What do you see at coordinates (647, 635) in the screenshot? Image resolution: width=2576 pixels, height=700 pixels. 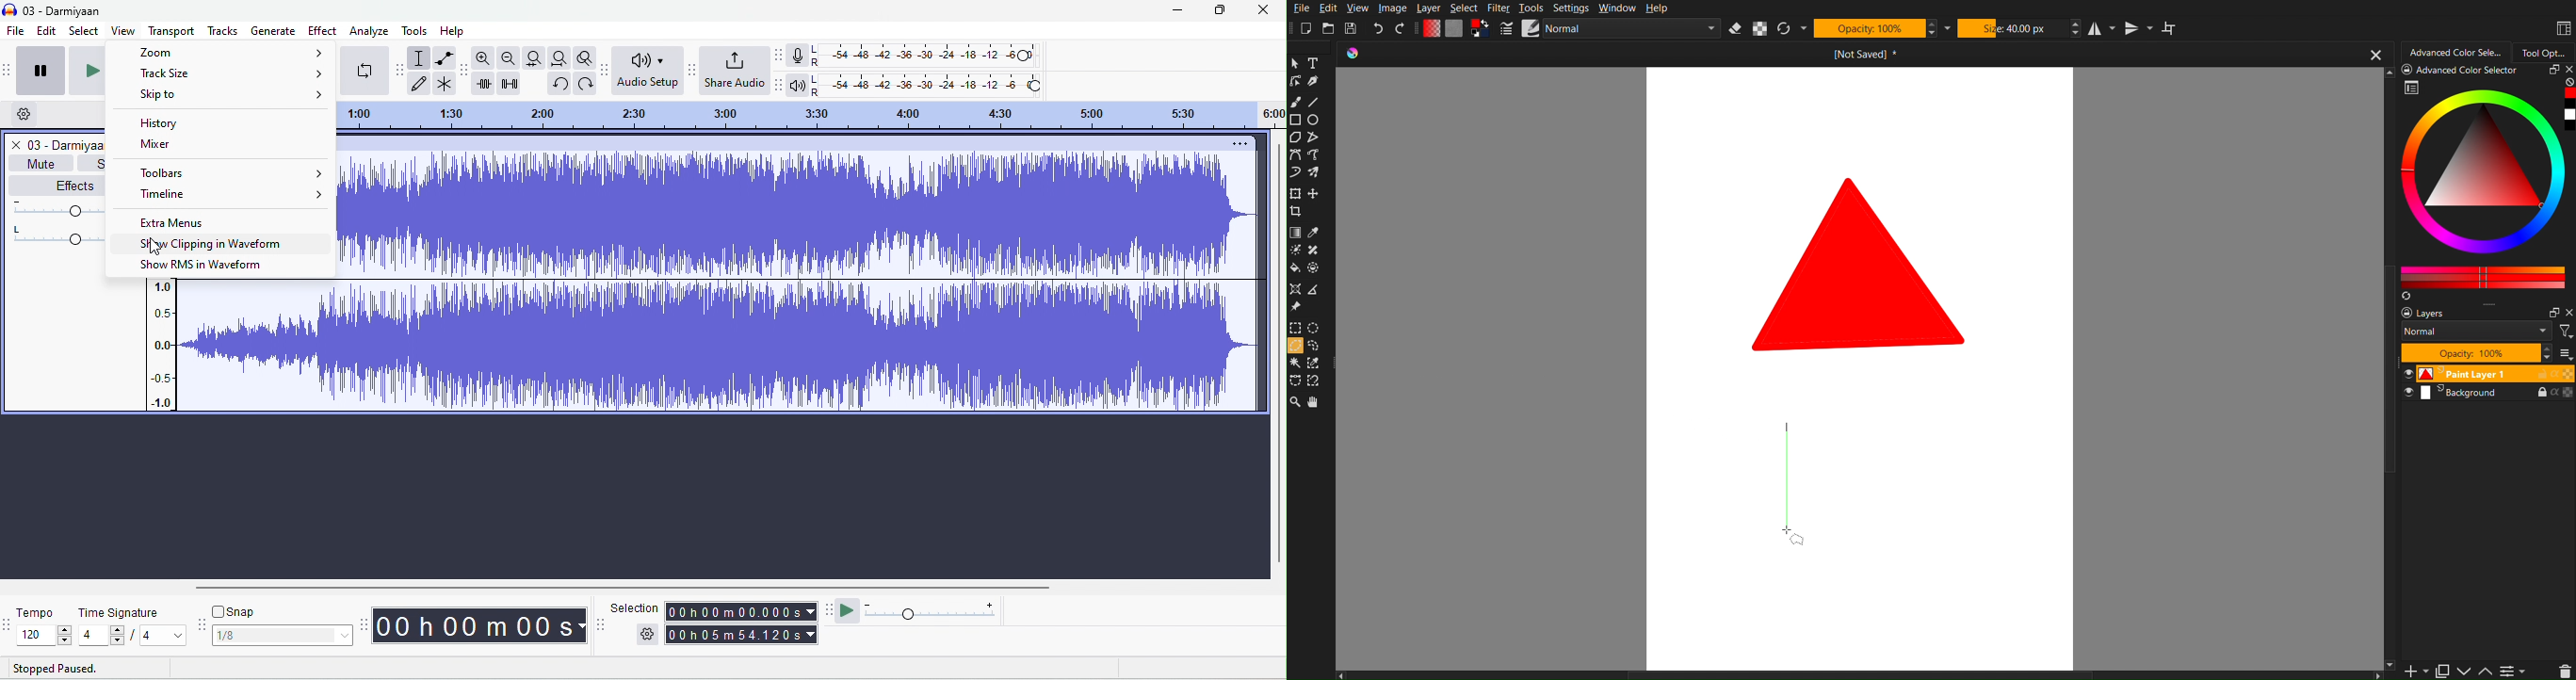 I see `selection options` at bounding box center [647, 635].